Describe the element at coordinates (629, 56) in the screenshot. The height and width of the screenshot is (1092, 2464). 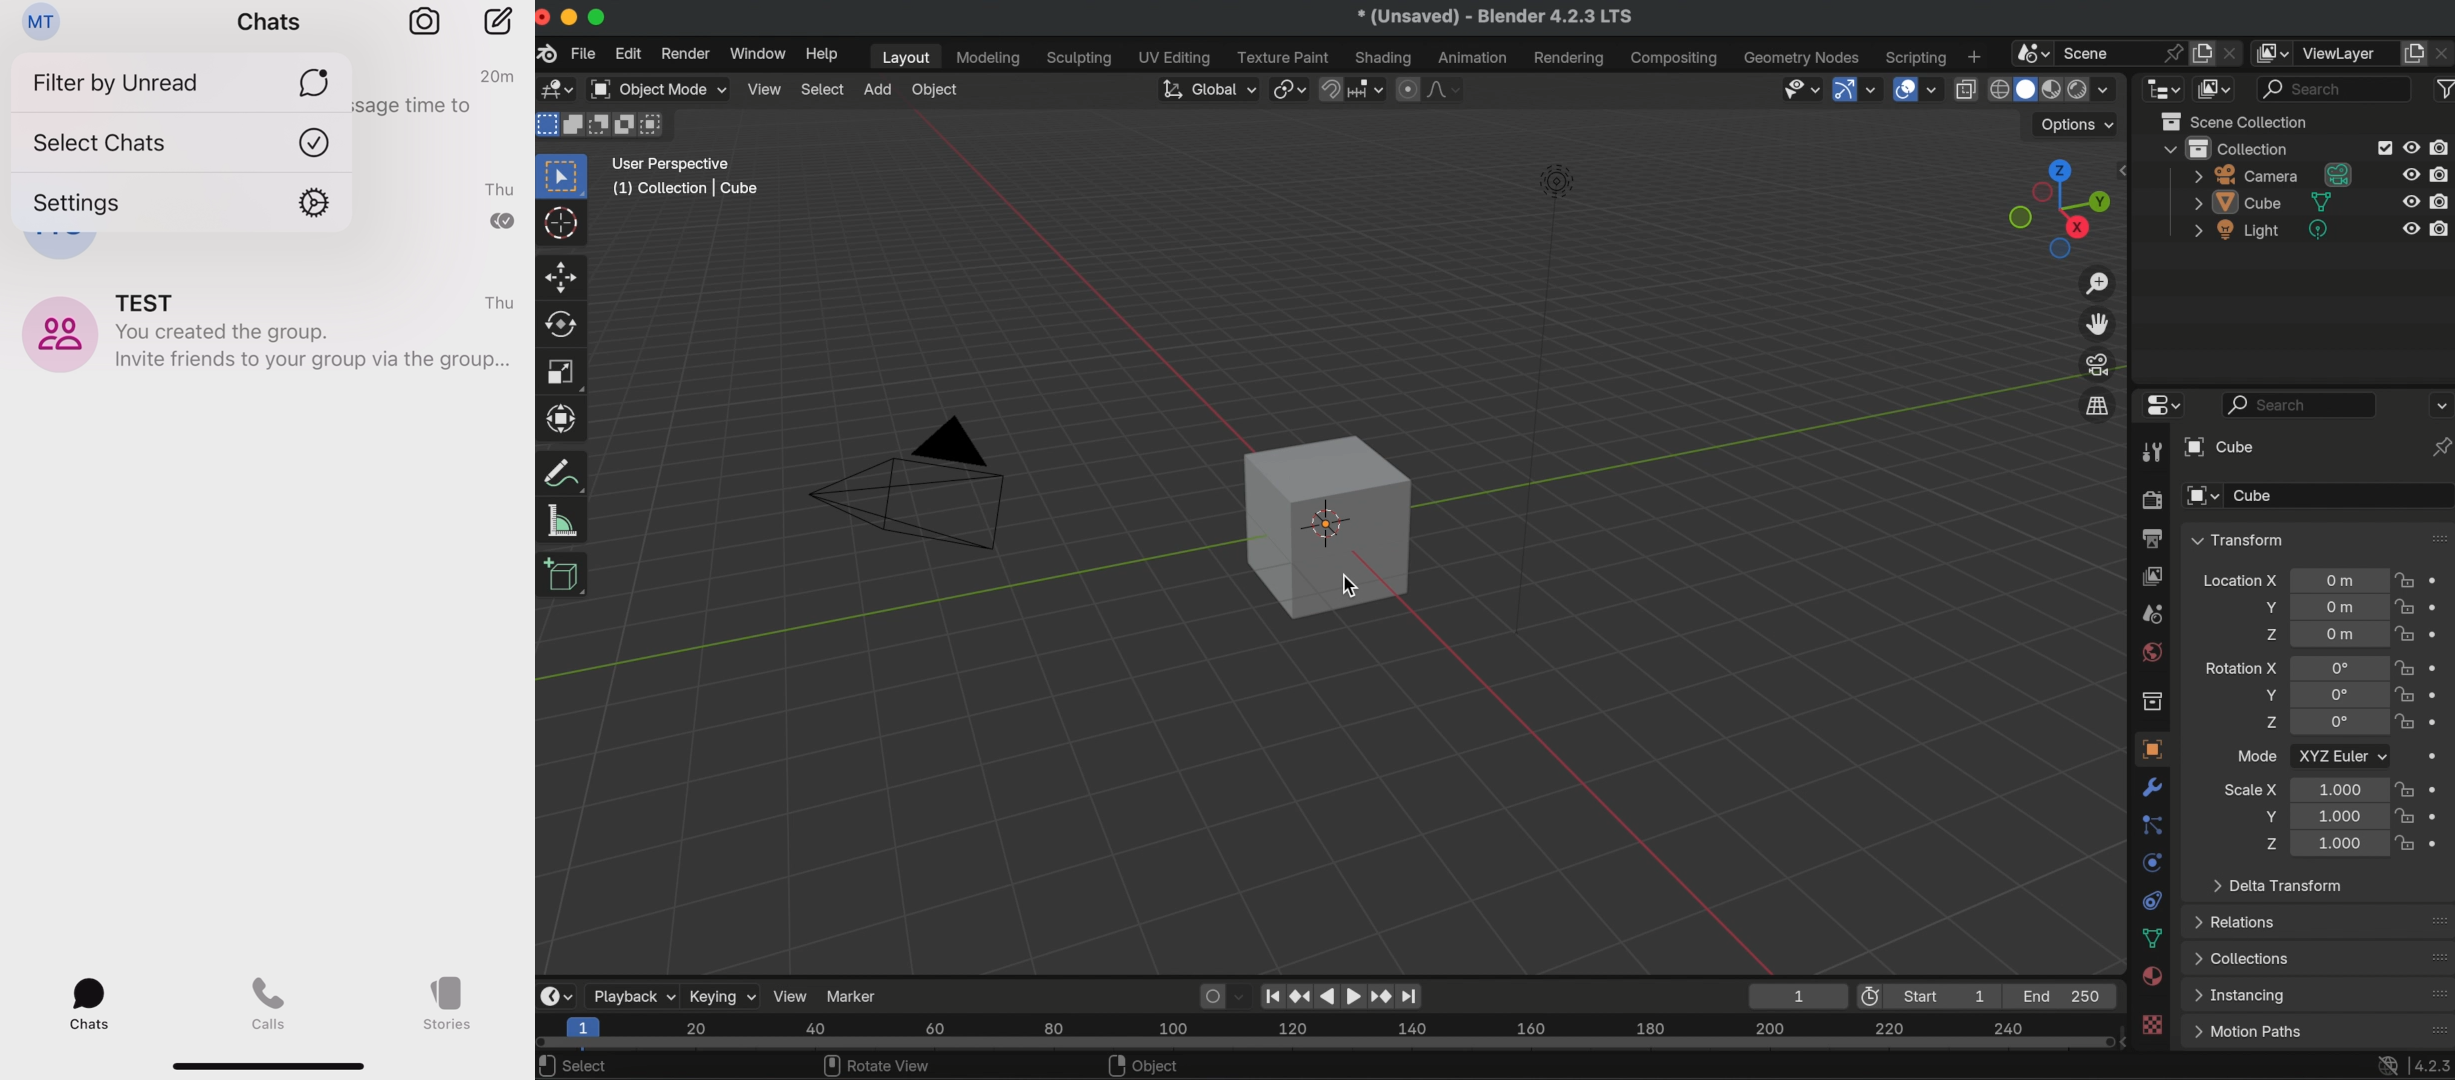
I see `edit` at that location.